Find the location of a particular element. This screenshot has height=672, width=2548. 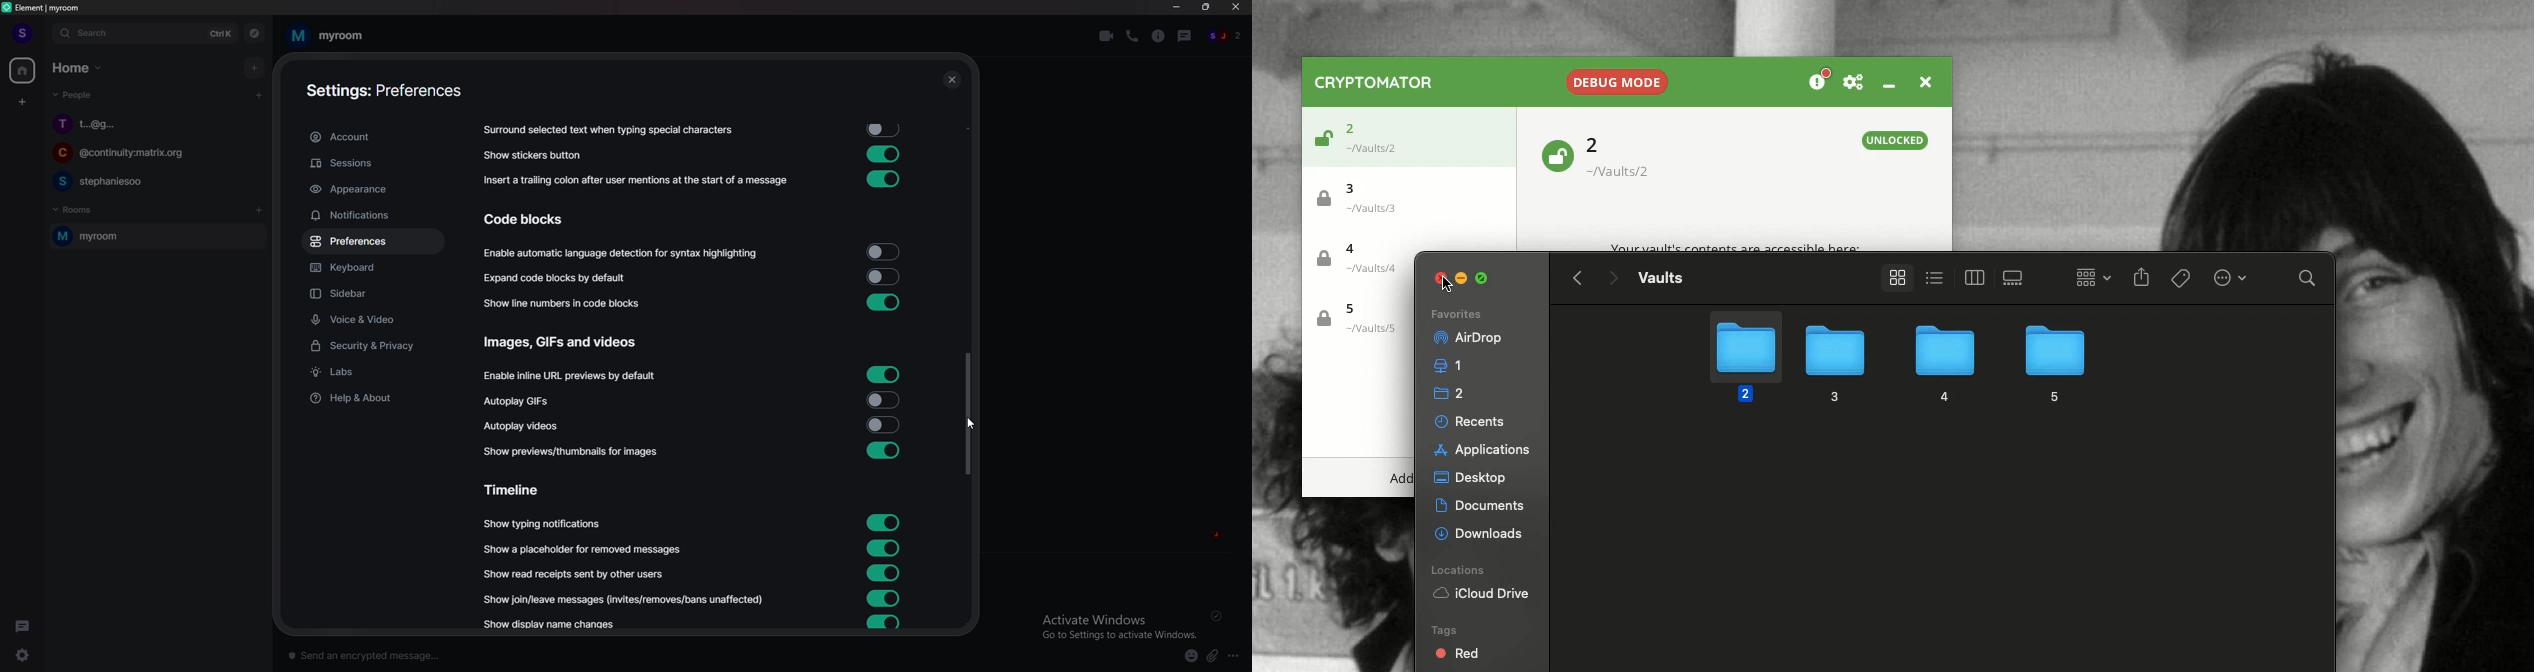

enable automatic language detection is located at coordinates (622, 254).